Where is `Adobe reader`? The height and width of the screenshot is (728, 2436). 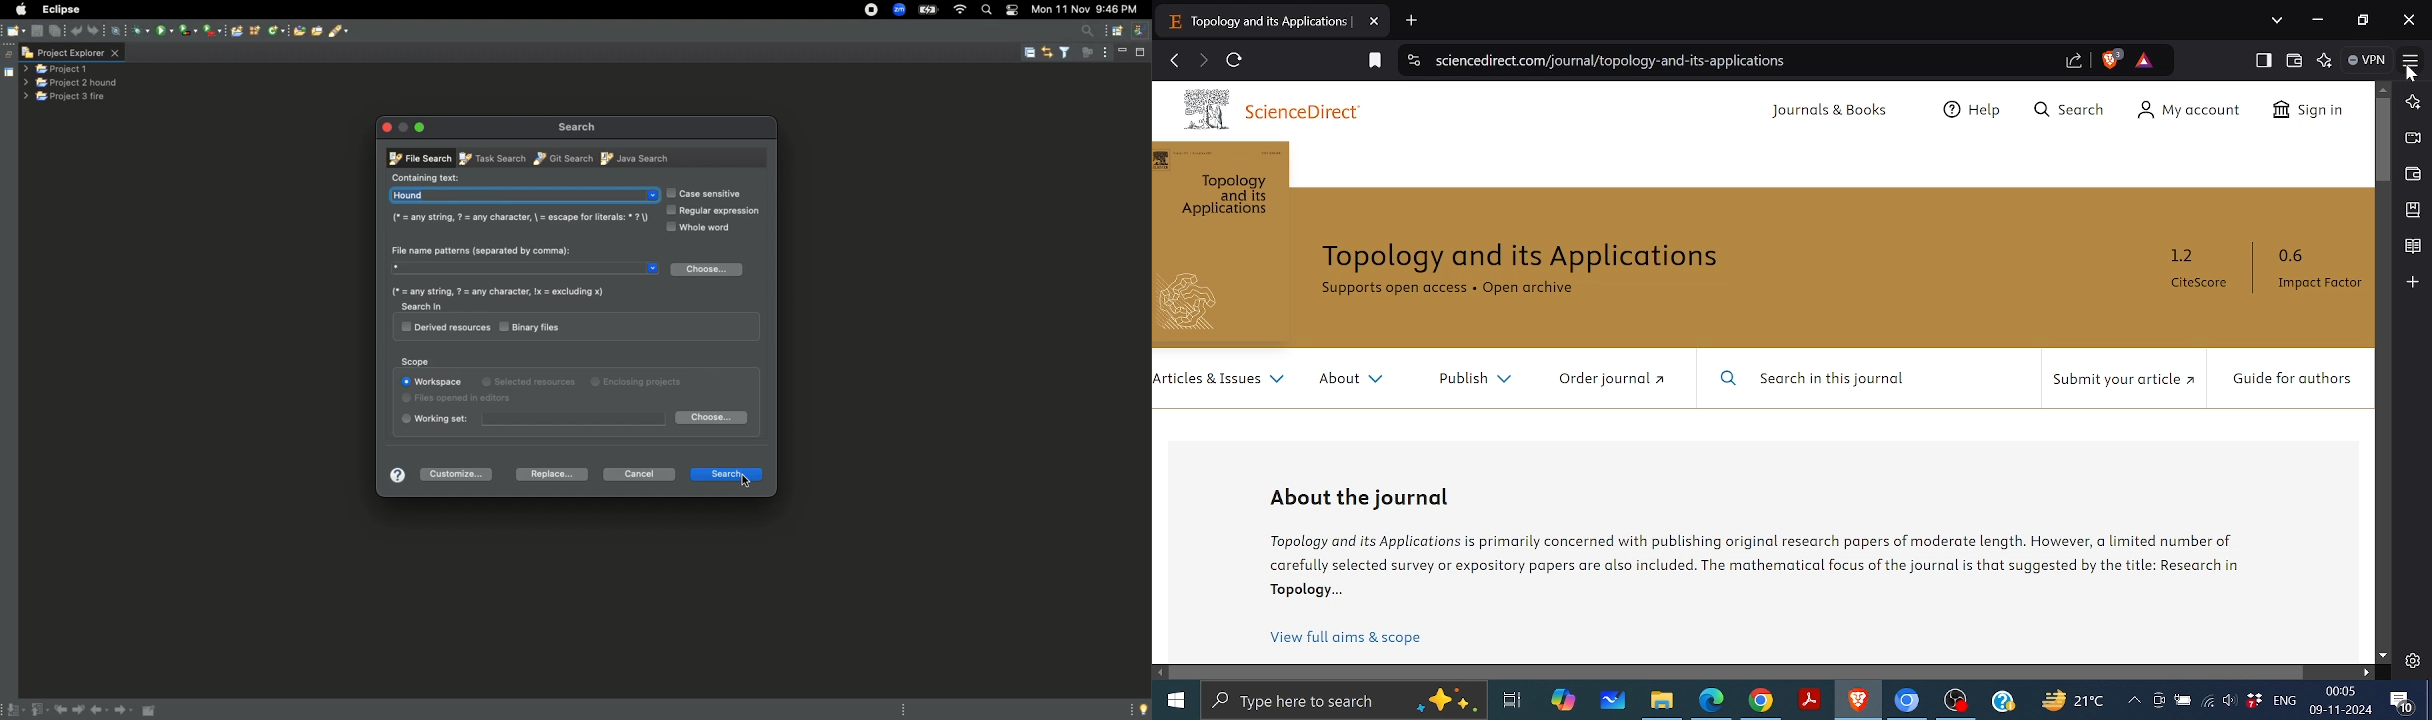 Adobe reader is located at coordinates (1808, 700).